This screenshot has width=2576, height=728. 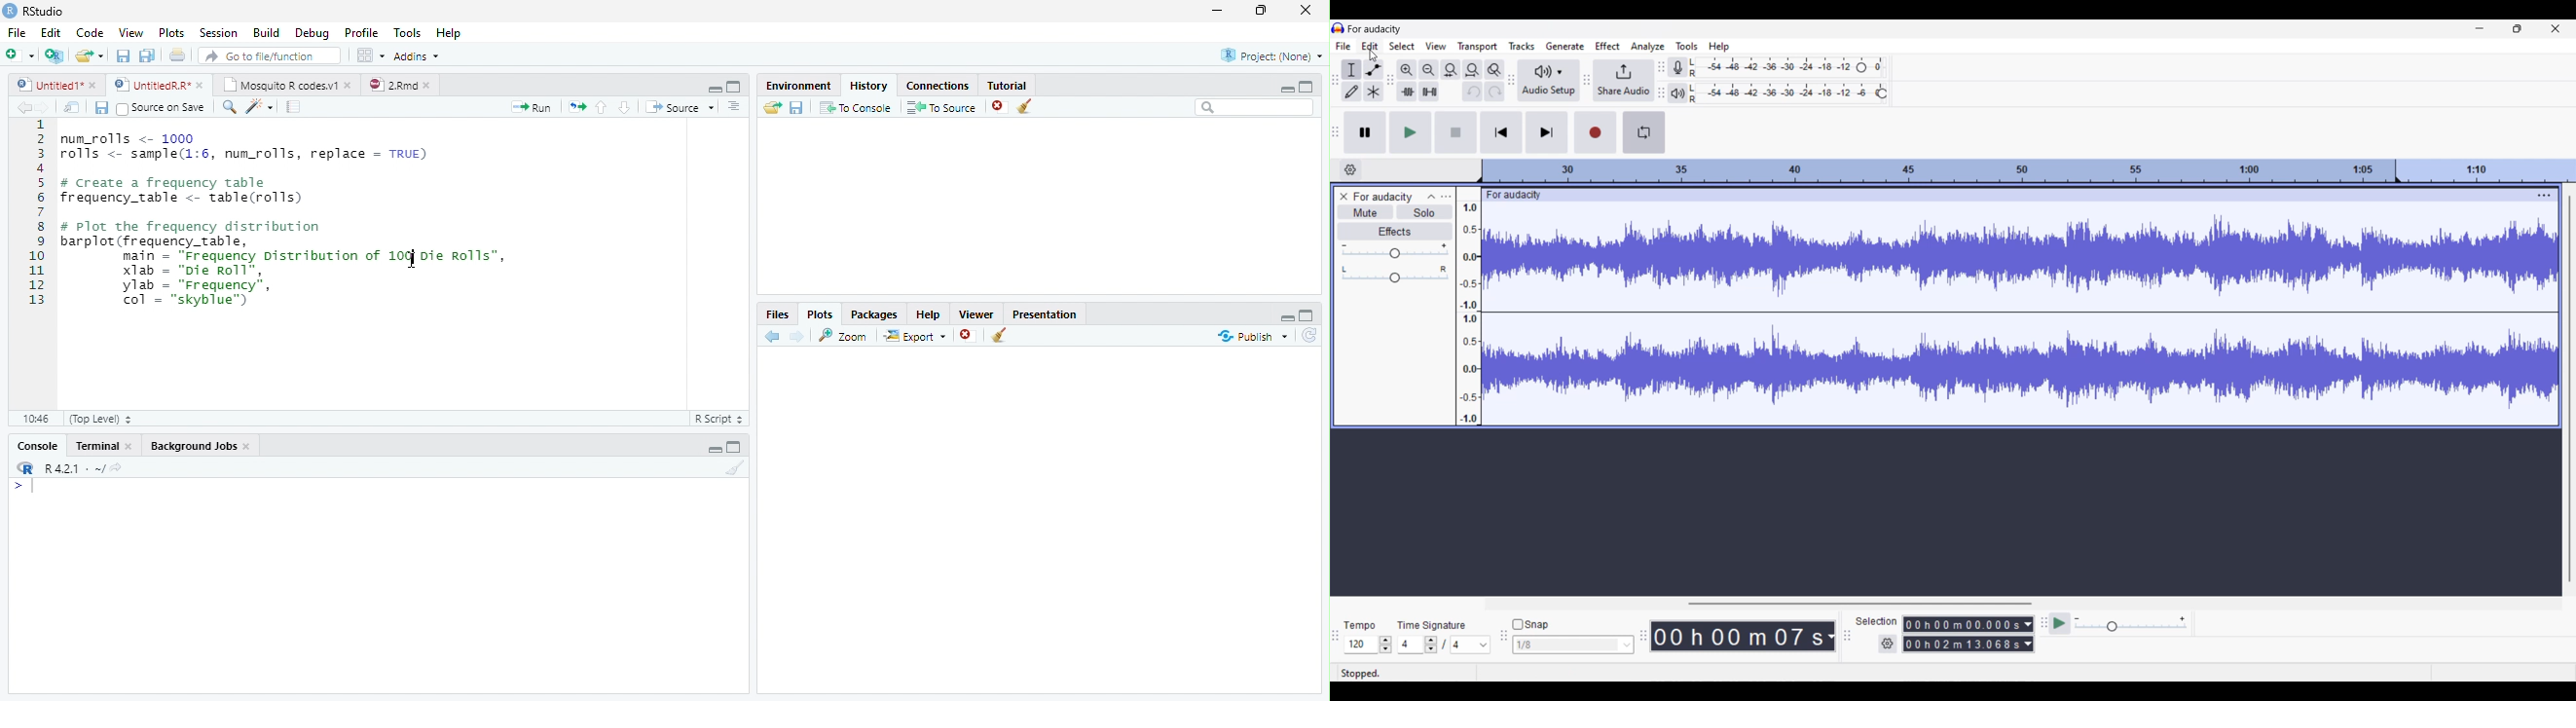 What do you see at coordinates (929, 314) in the screenshot?
I see `Help` at bounding box center [929, 314].